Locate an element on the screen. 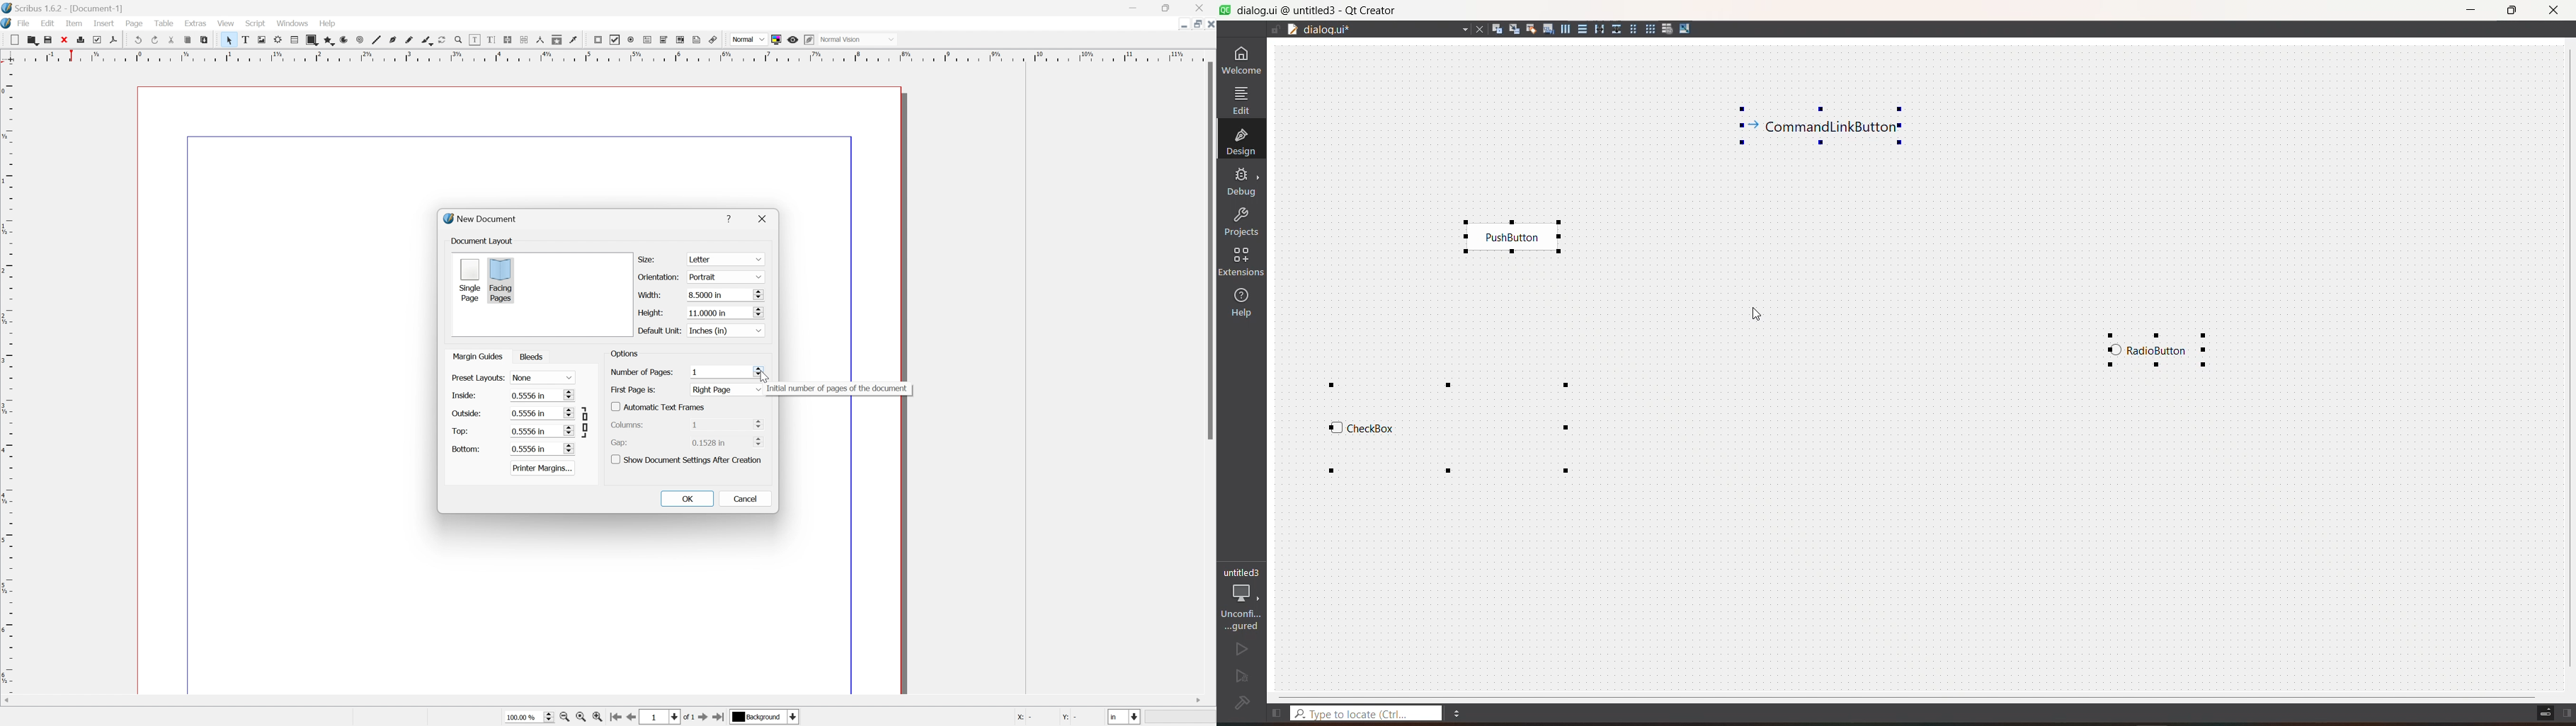 The width and height of the screenshot is (2576, 728). layout horizontal splitter is located at coordinates (1597, 28).